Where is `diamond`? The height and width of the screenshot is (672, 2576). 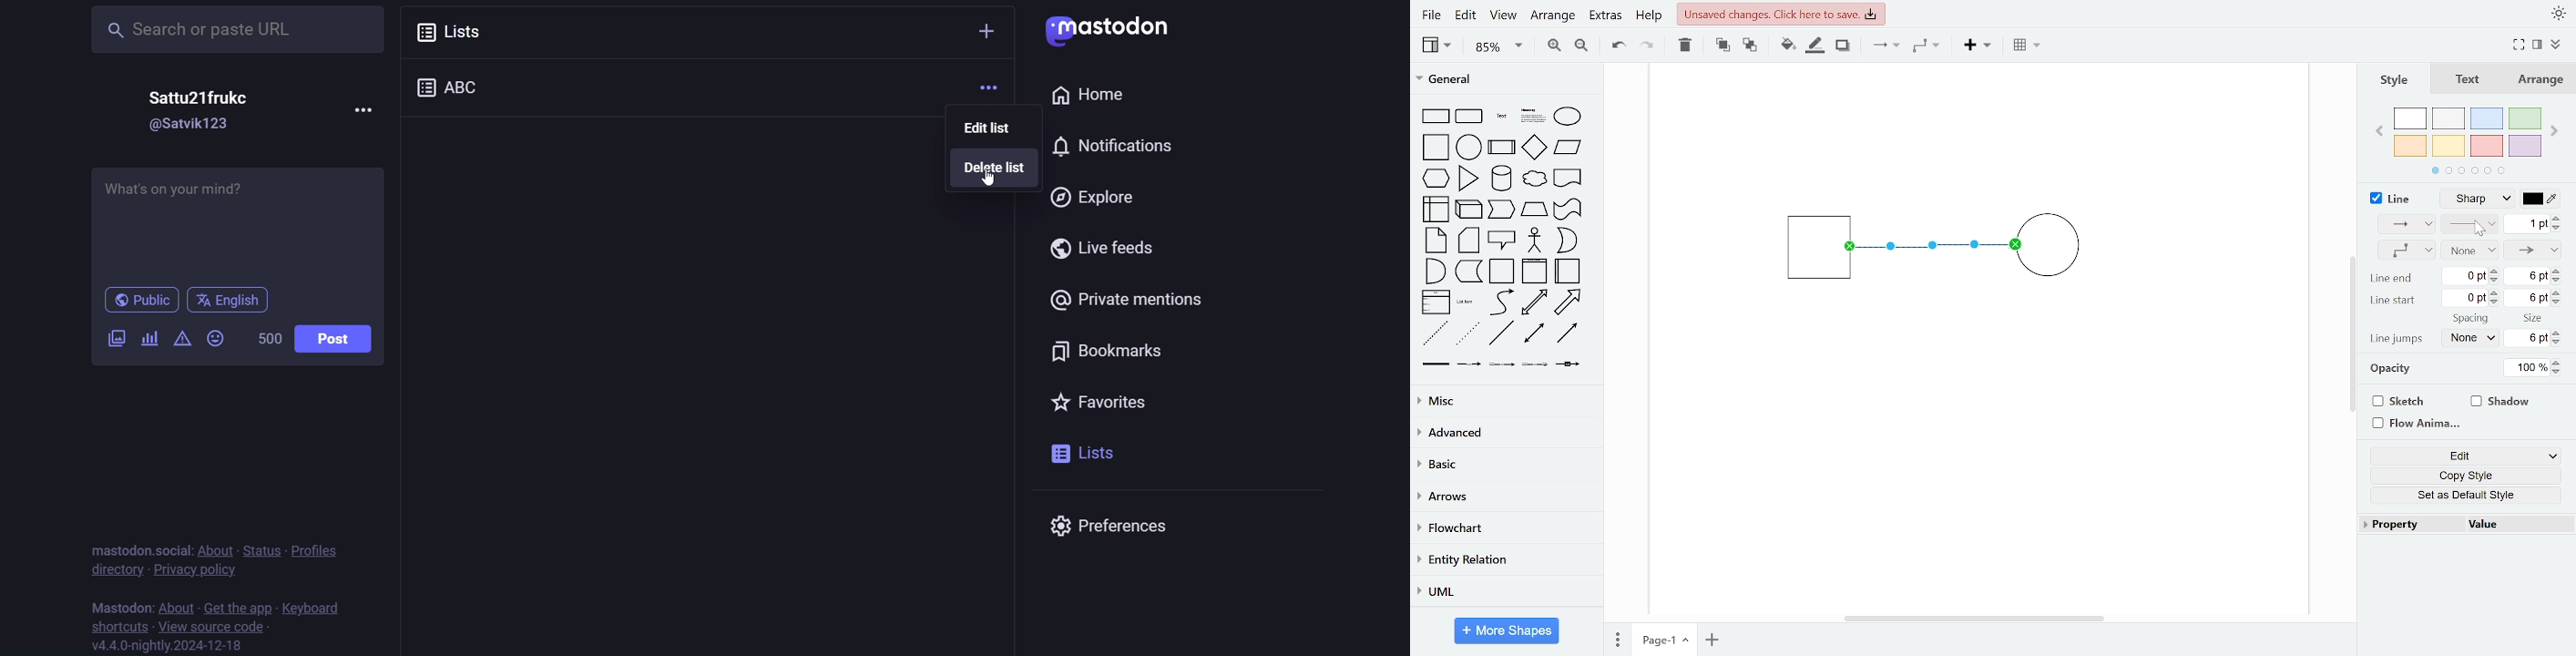
diamond is located at coordinates (1534, 149).